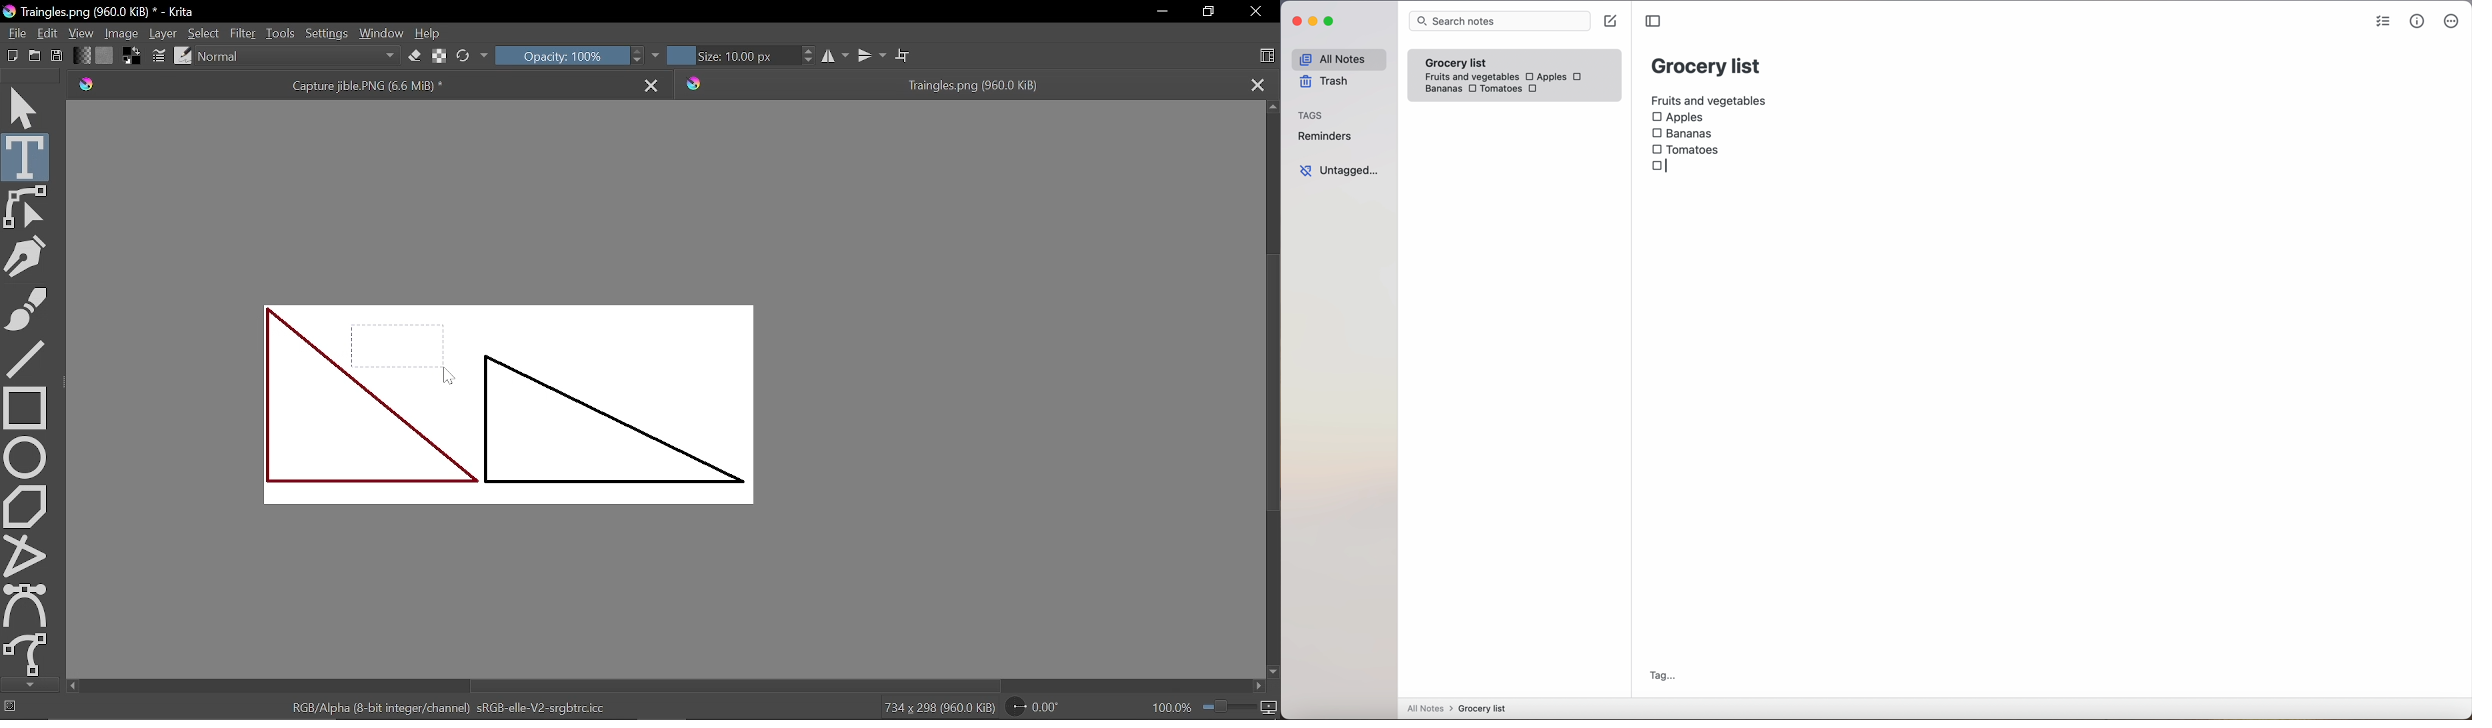  I want to click on Apples checkbox, so click(1545, 77).